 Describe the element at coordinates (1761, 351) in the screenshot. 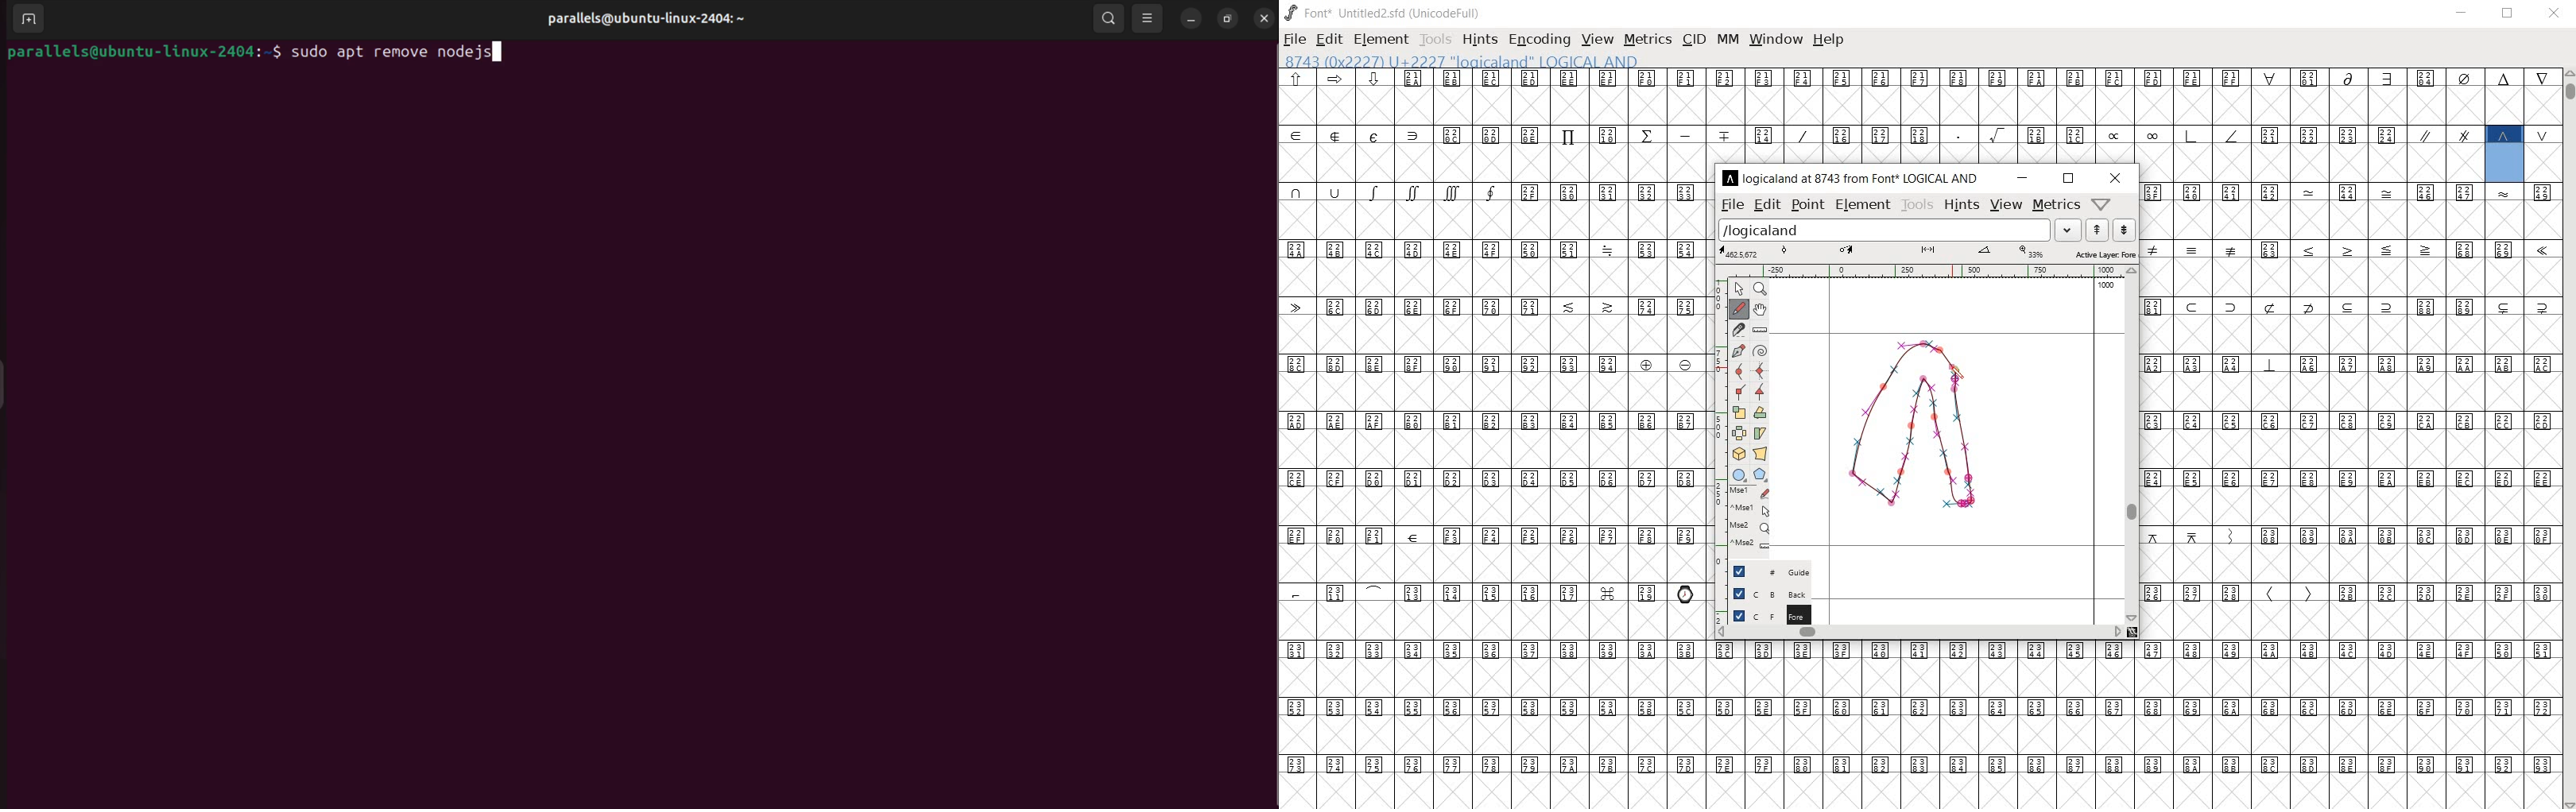

I see `change whether spiro is active or not` at that location.